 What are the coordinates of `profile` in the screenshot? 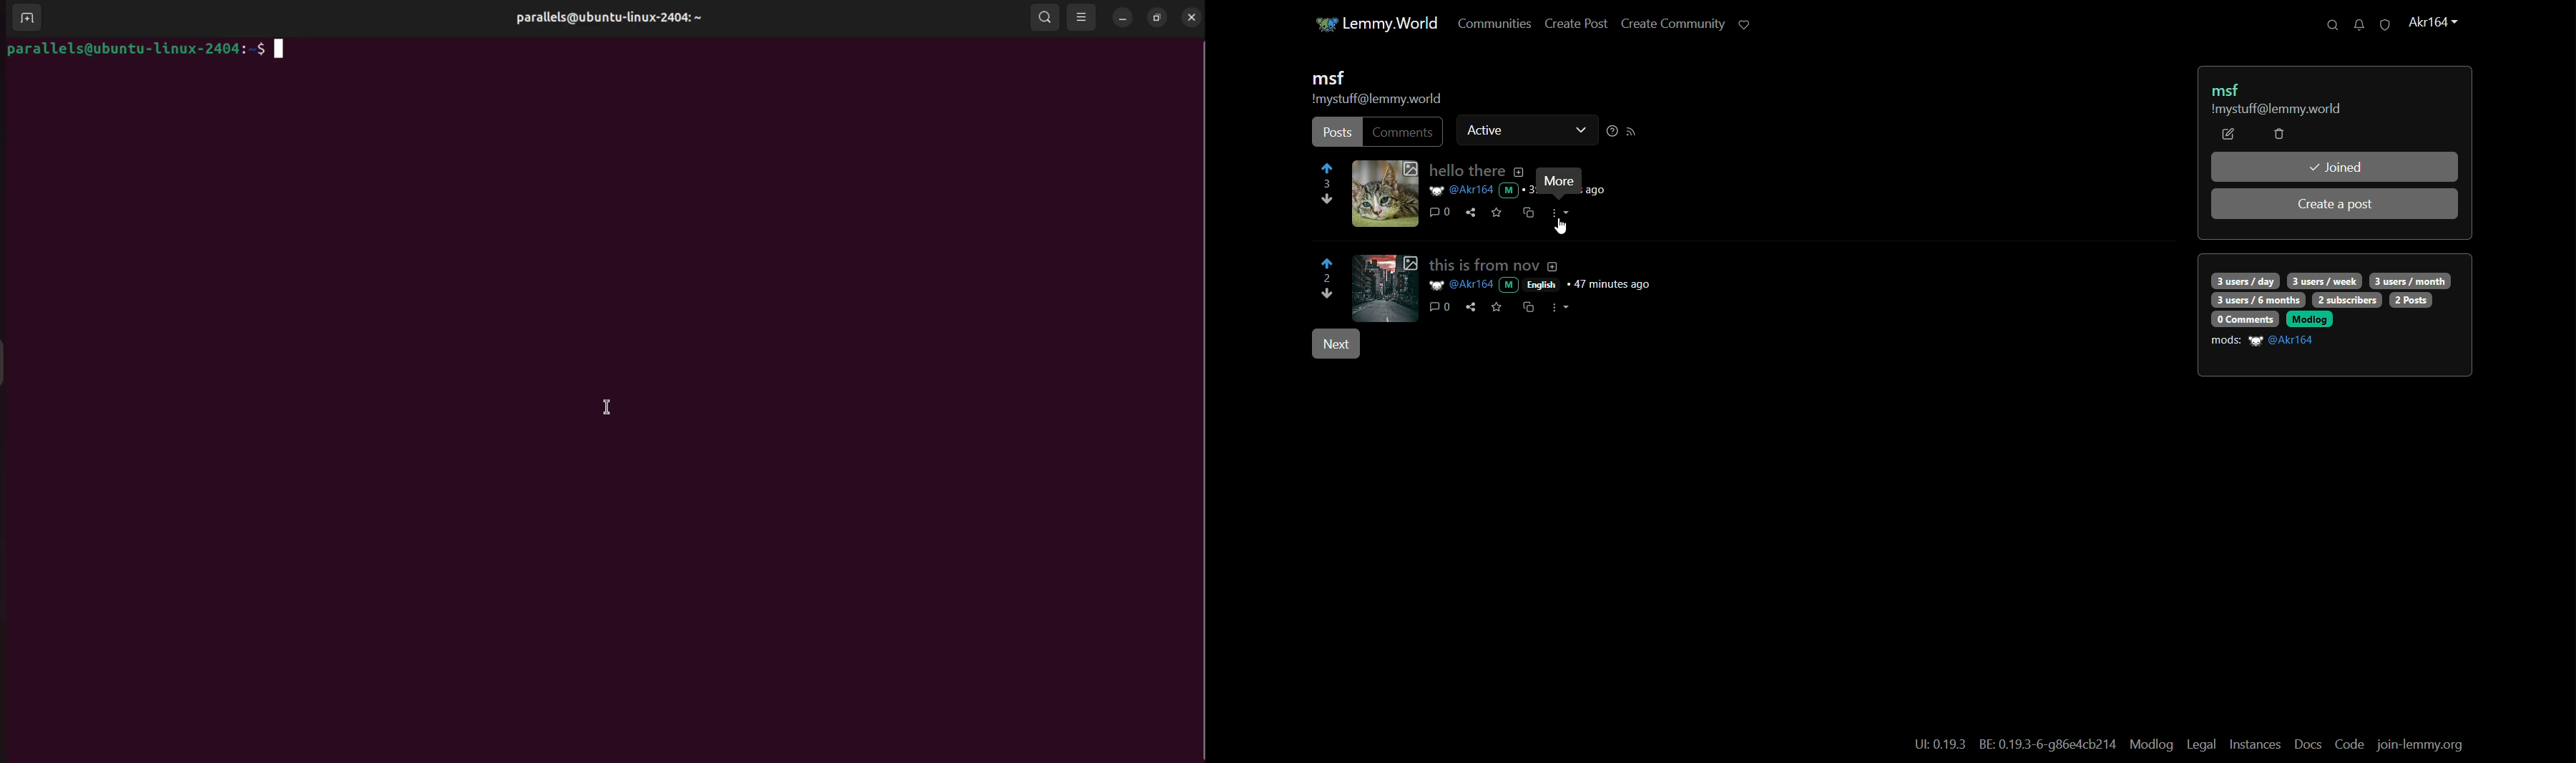 It's located at (2431, 23).